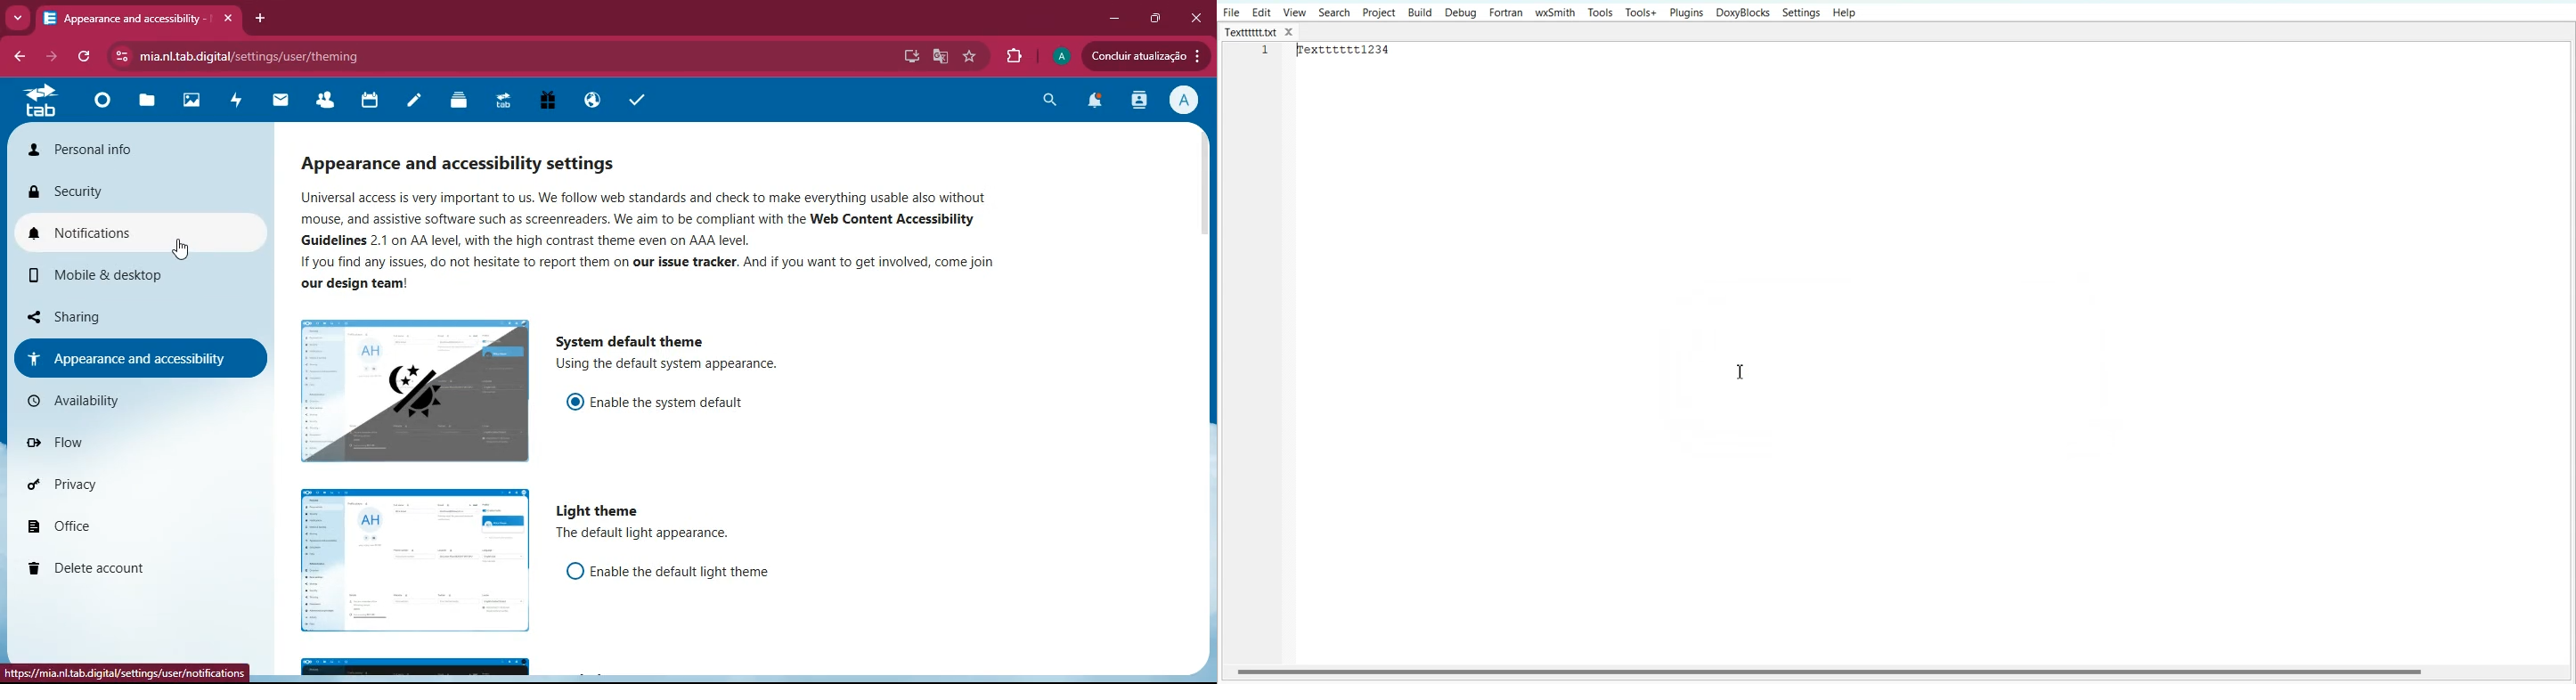 Image resolution: width=2576 pixels, height=700 pixels. What do you see at coordinates (969, 56) in the screenshot?
I see `favorite` at bounding box center [969, 56].